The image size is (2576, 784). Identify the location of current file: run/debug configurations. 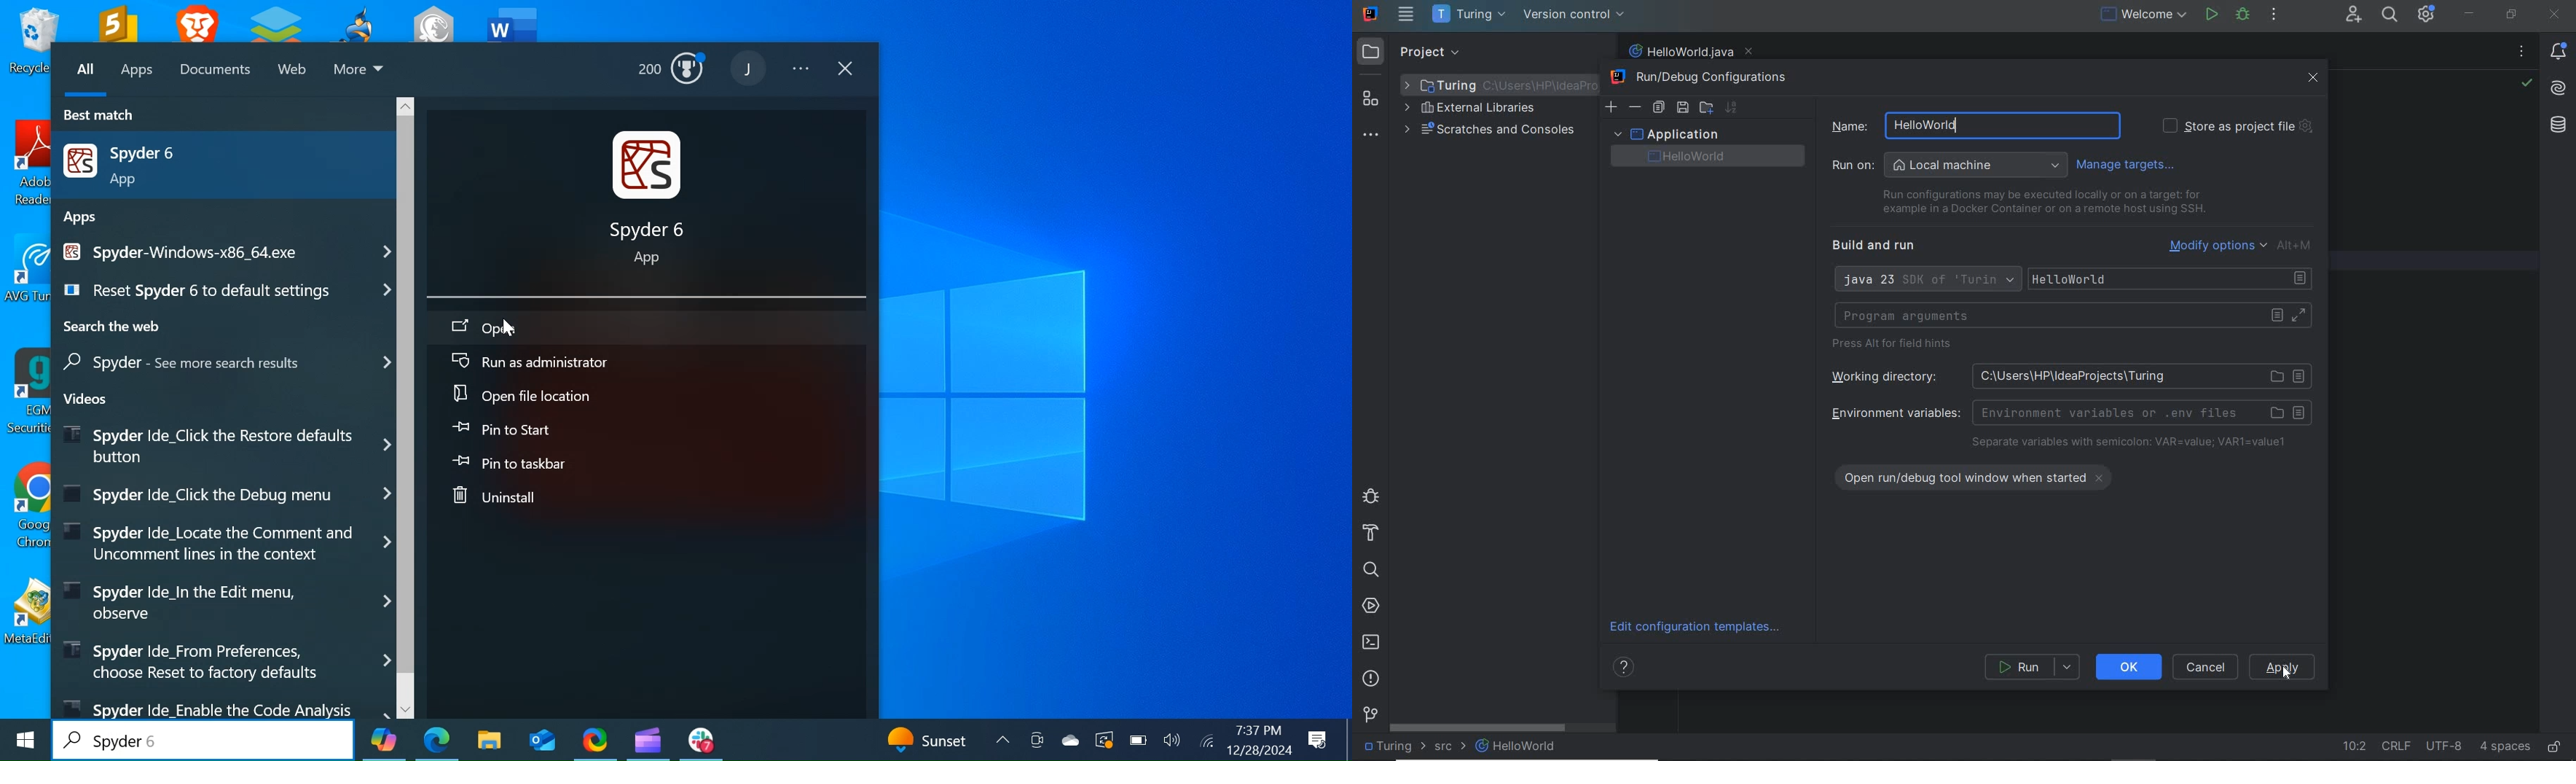
(2142, 15).